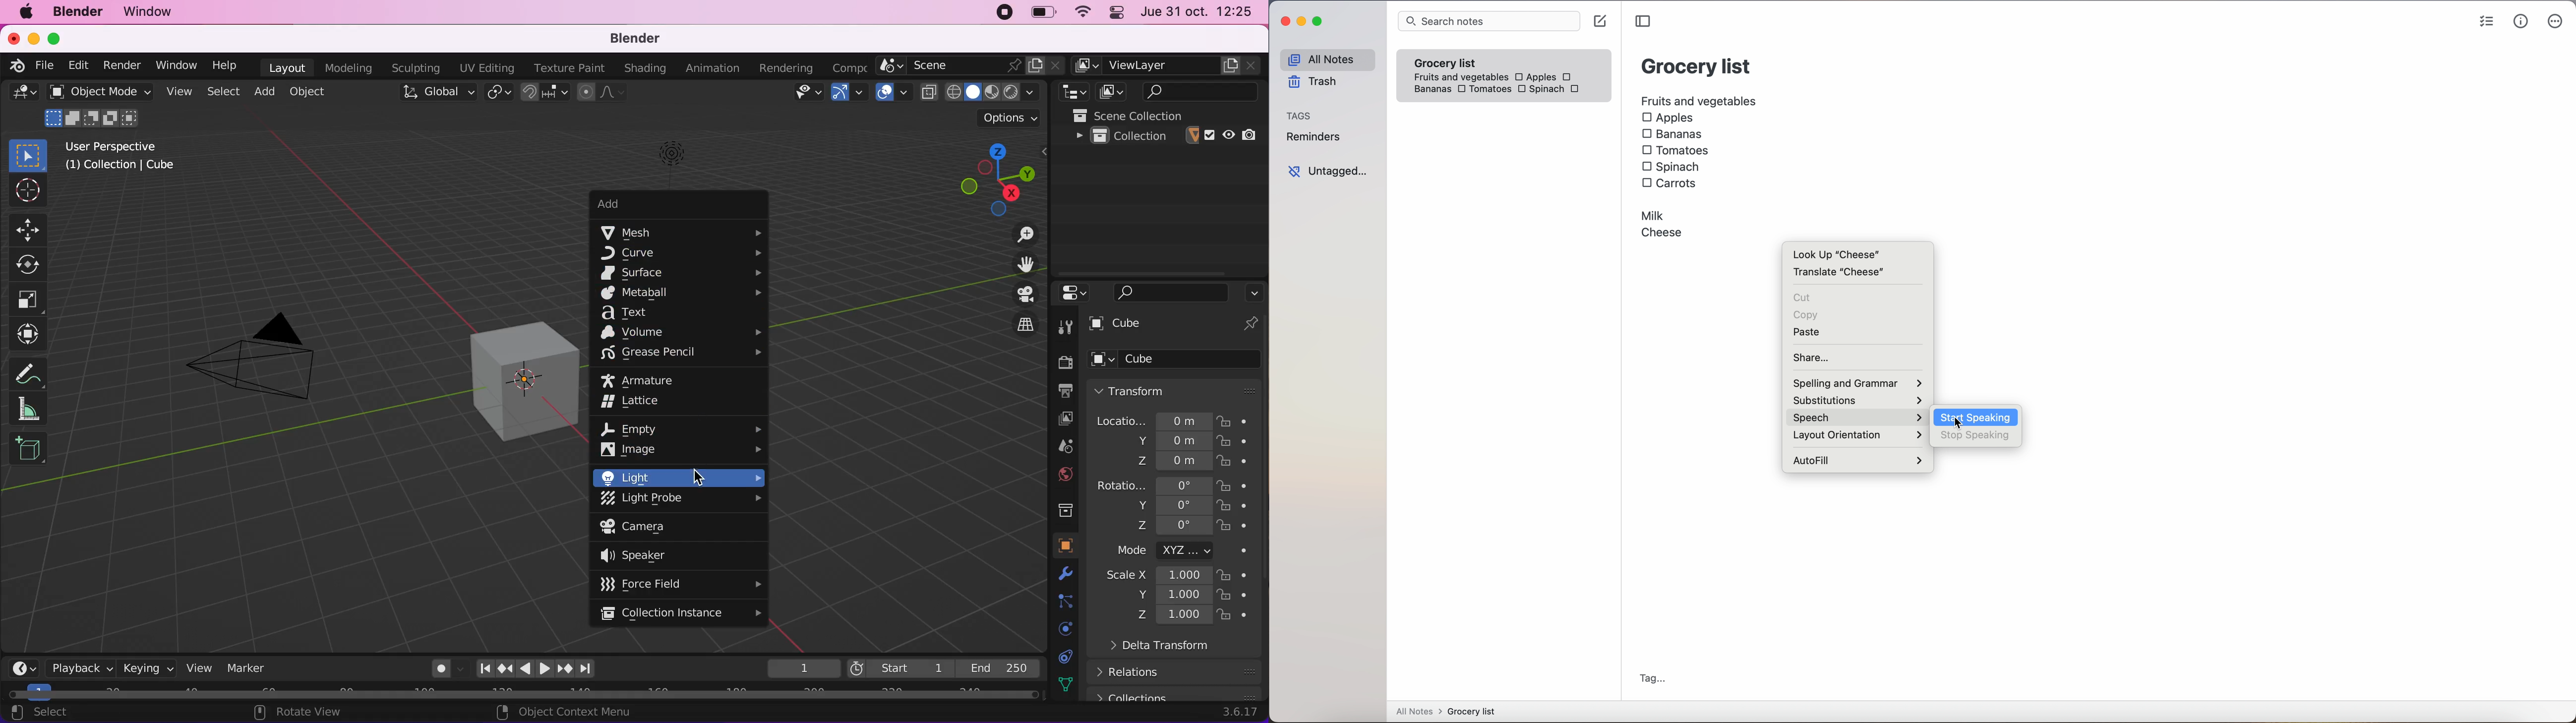  I want to click on 3.6.17, so click(1238, 713).